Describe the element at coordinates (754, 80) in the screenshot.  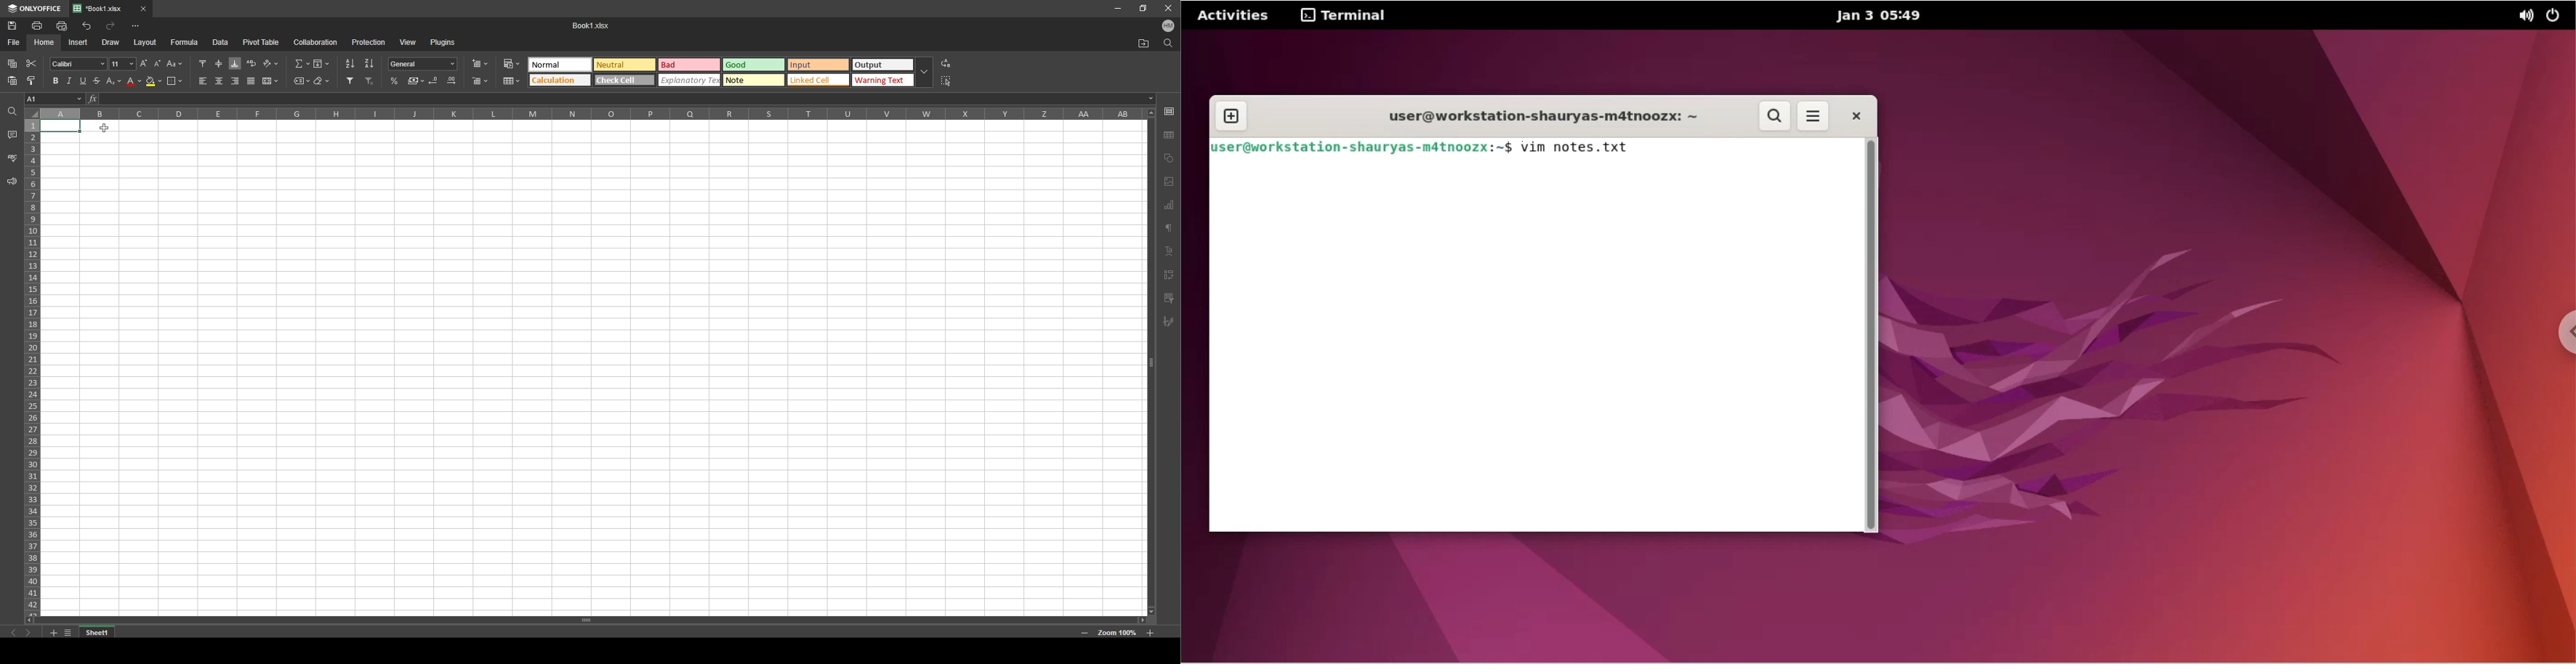
I see `Note` at that location.